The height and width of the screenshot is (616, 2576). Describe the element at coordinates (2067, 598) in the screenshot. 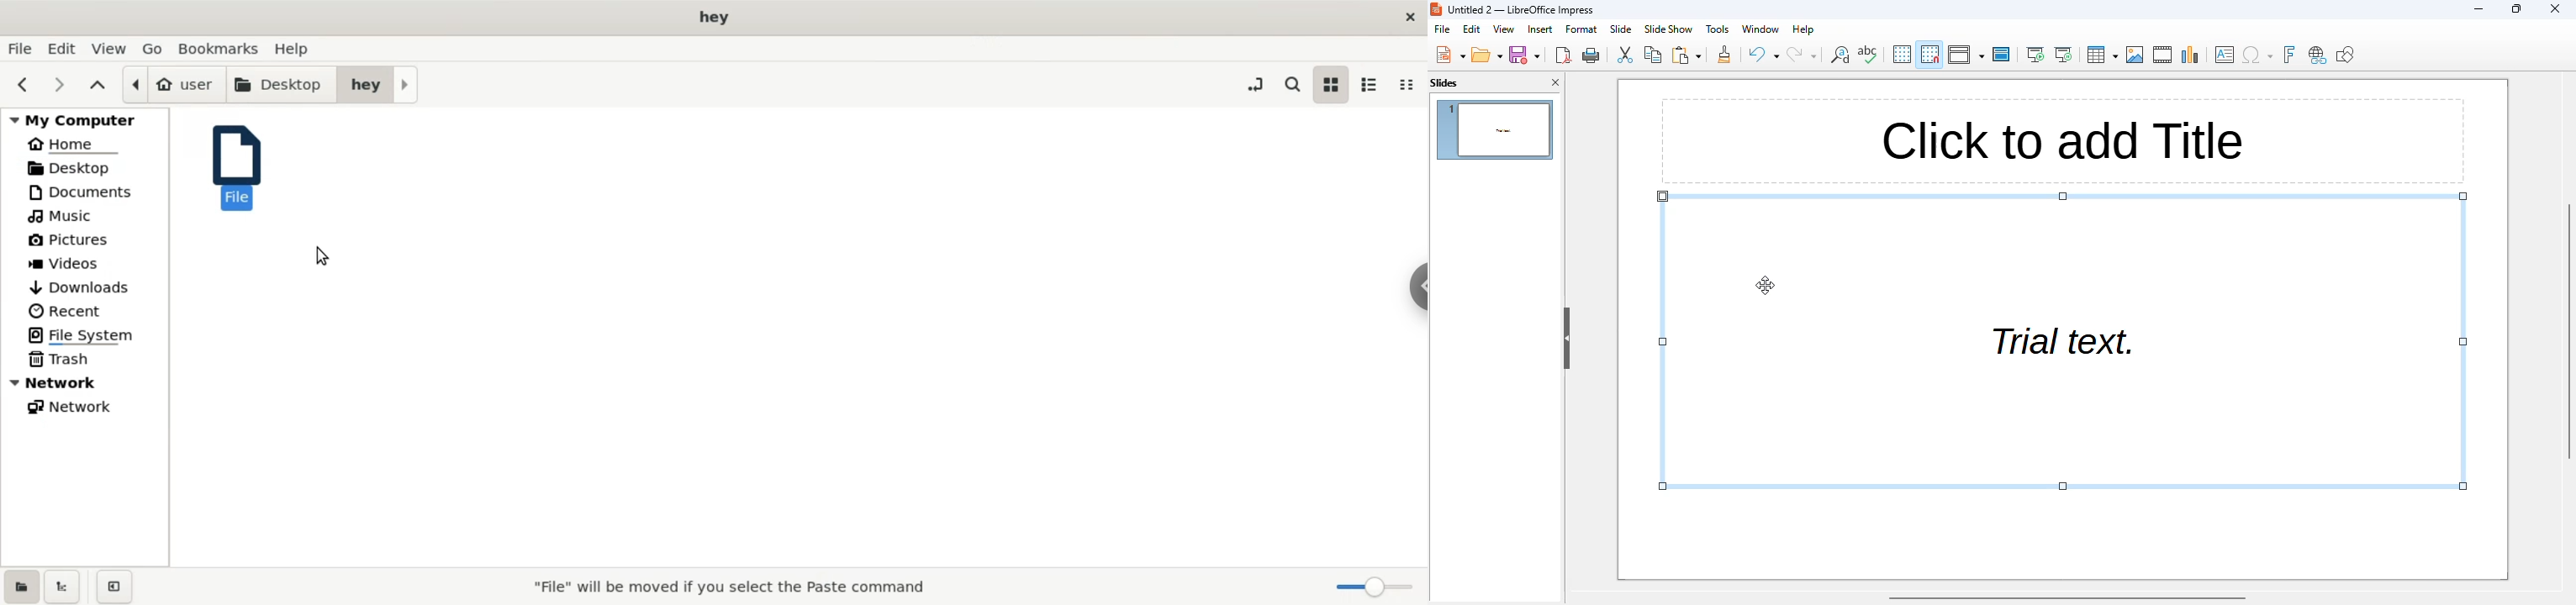

I see `horizontal scroll bar` at that location.